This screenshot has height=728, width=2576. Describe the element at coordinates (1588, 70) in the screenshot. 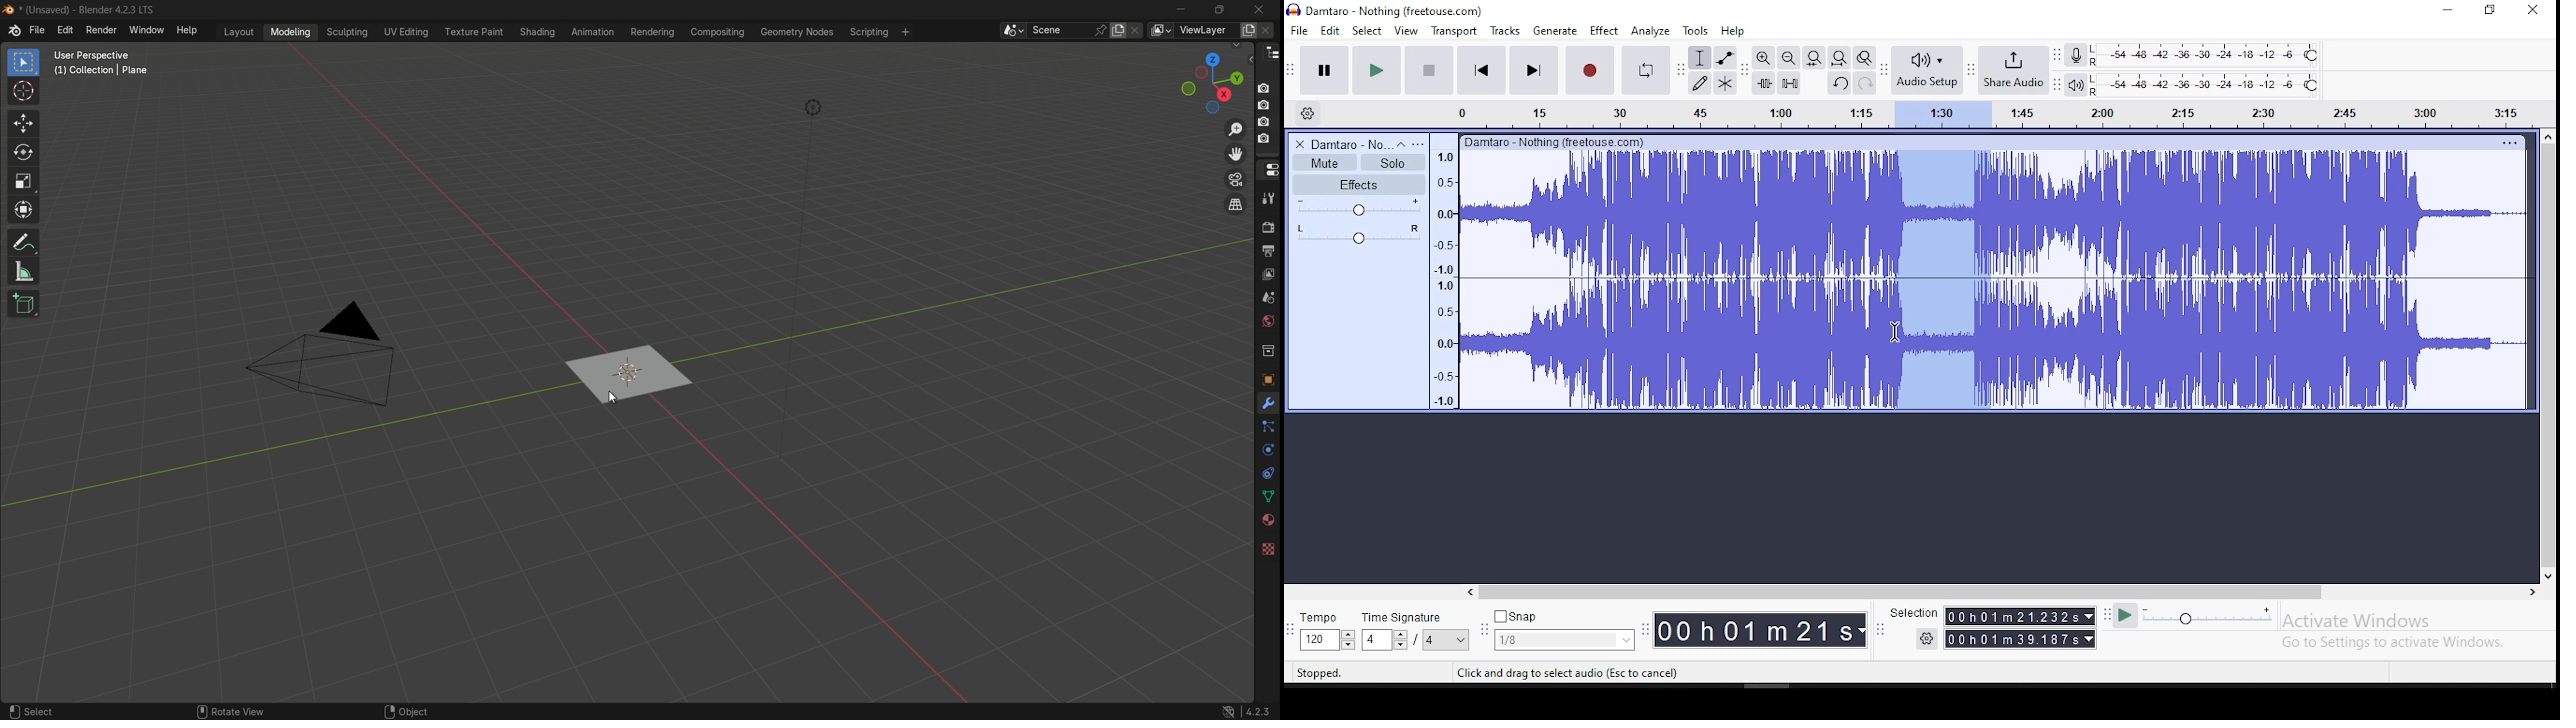

I see `record` at that location.